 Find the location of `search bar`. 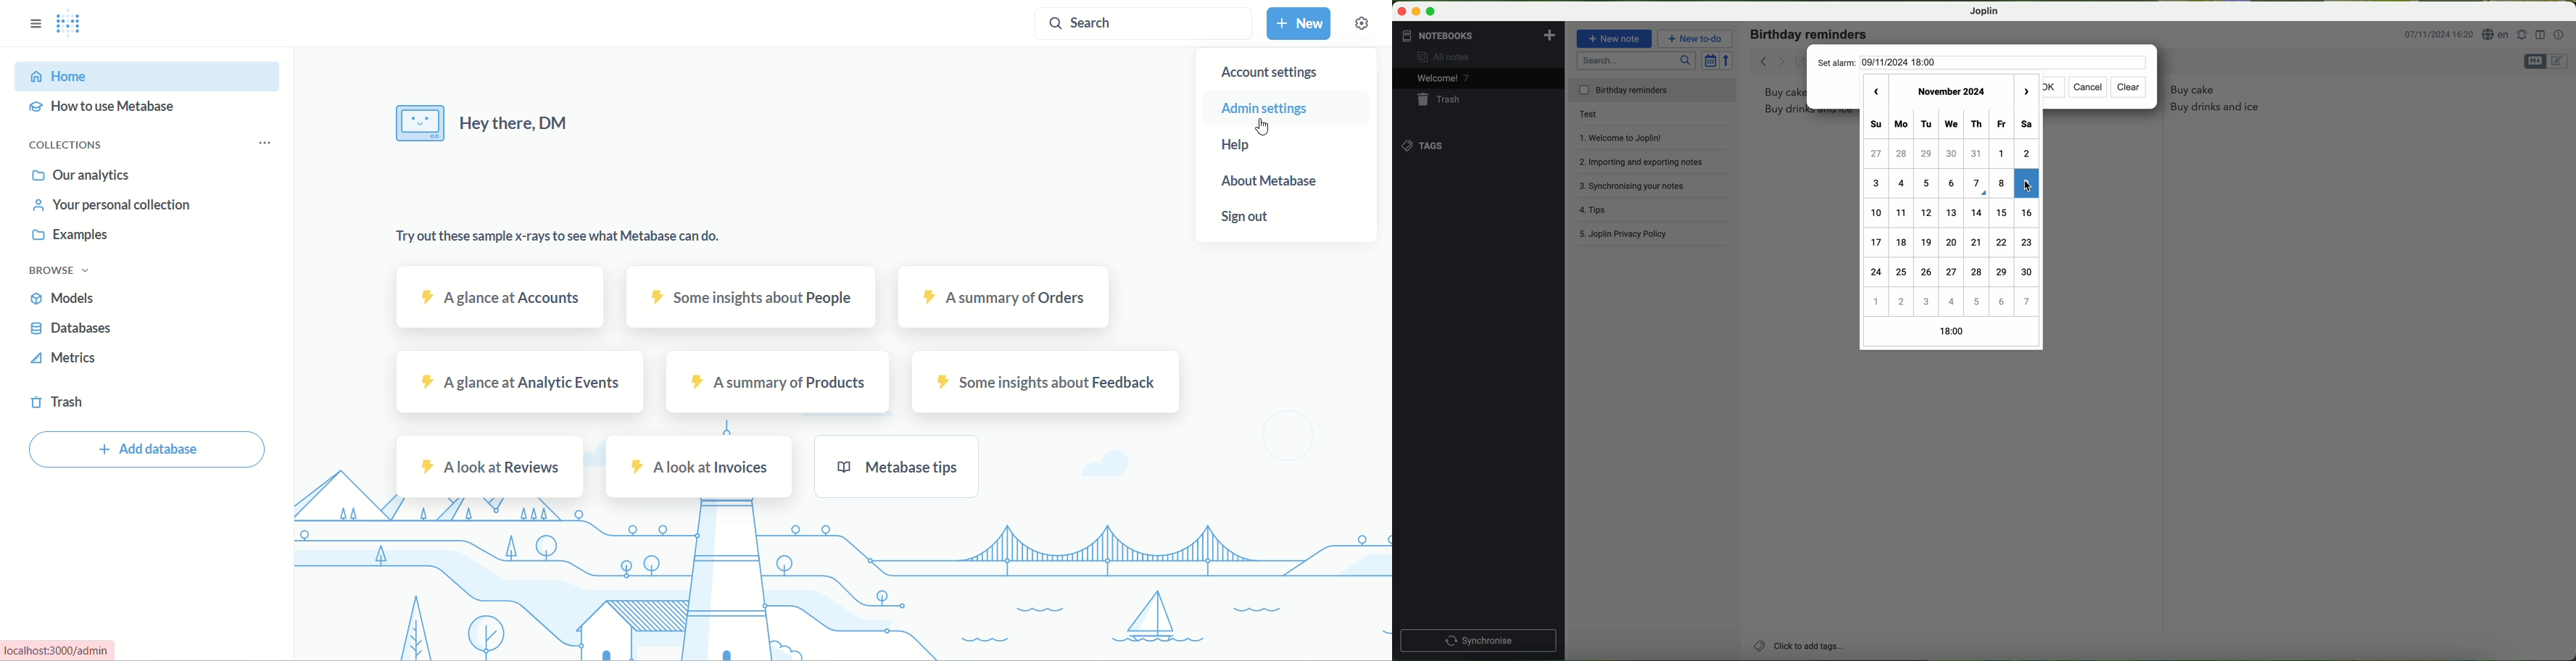

search bar is located at coordinates (1636, 61).